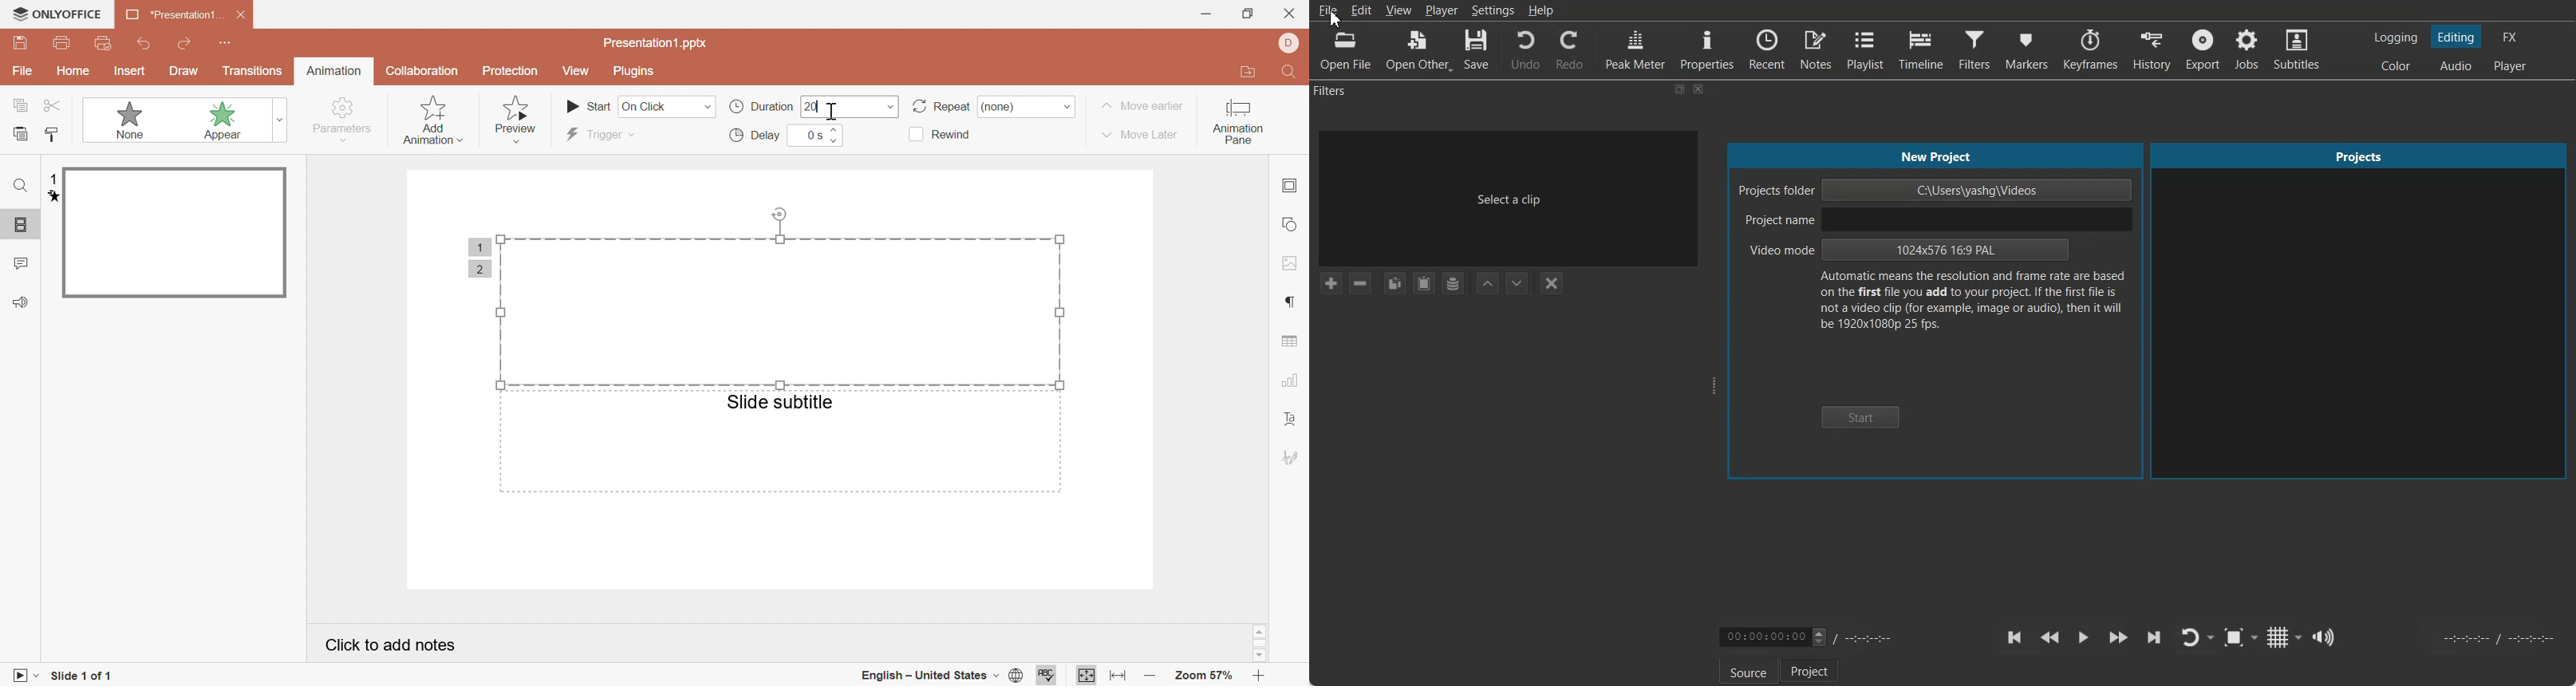  I want to click on Switch to the Player only layout, so click(2511, 67).